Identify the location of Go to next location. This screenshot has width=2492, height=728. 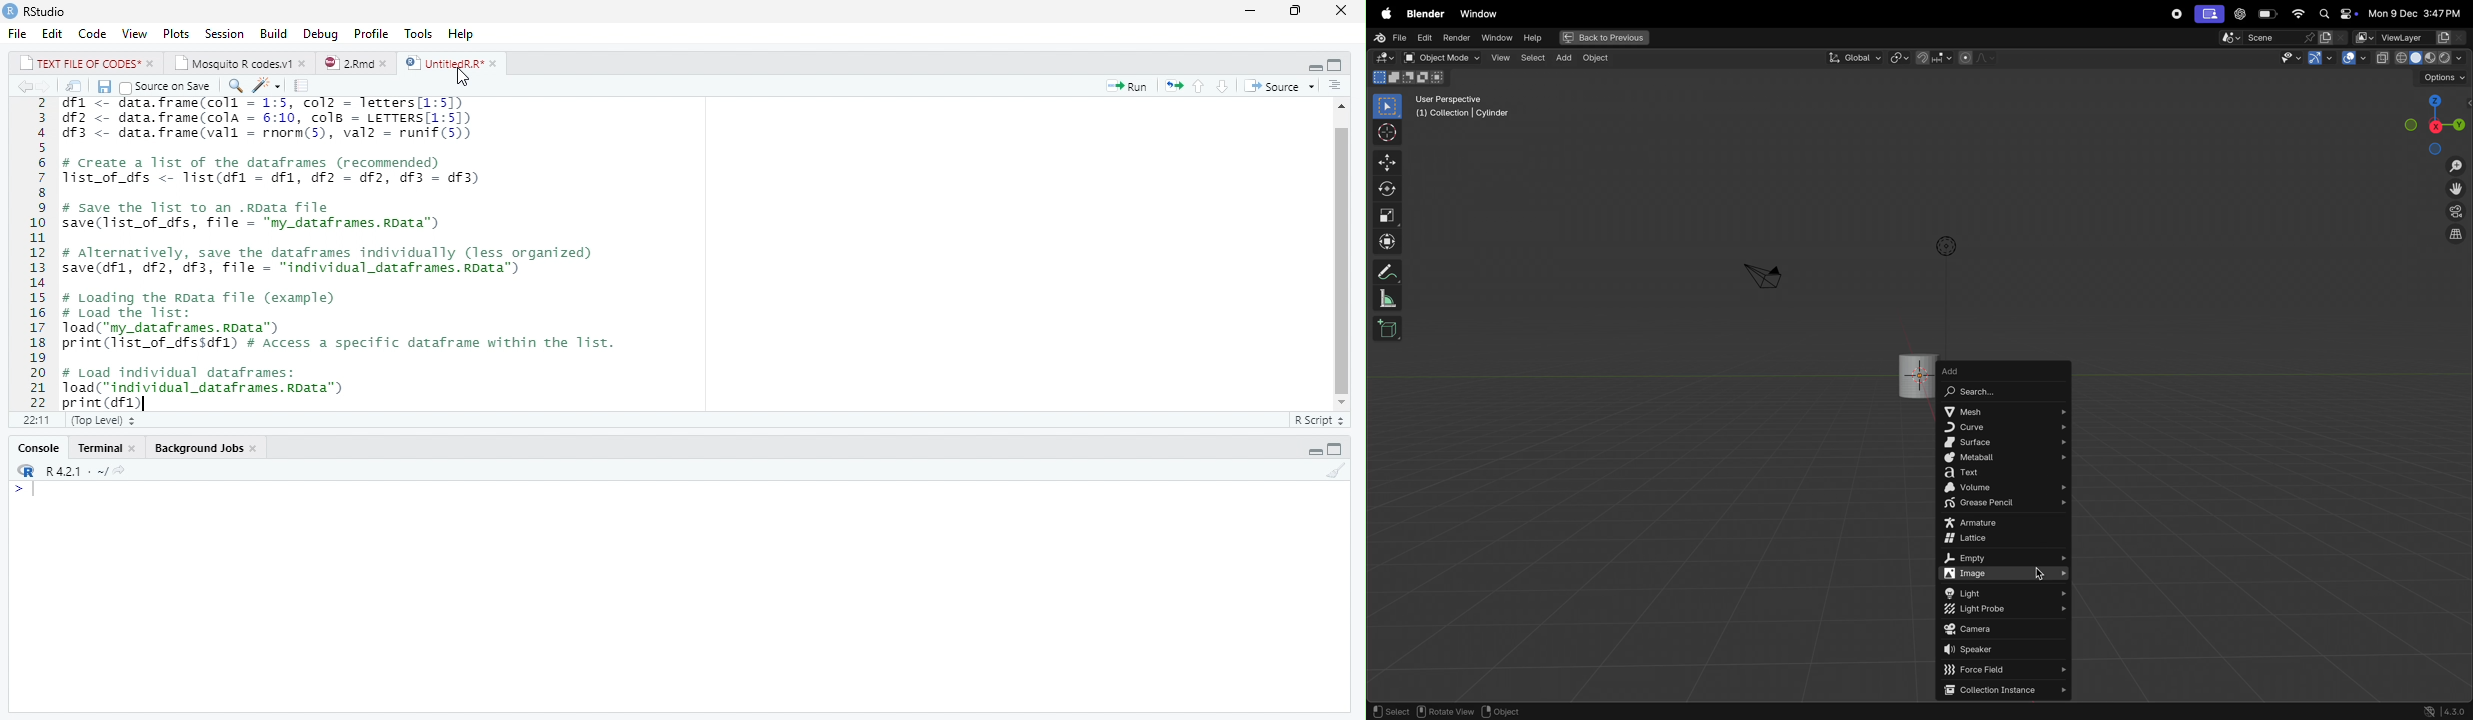
(45, 87).